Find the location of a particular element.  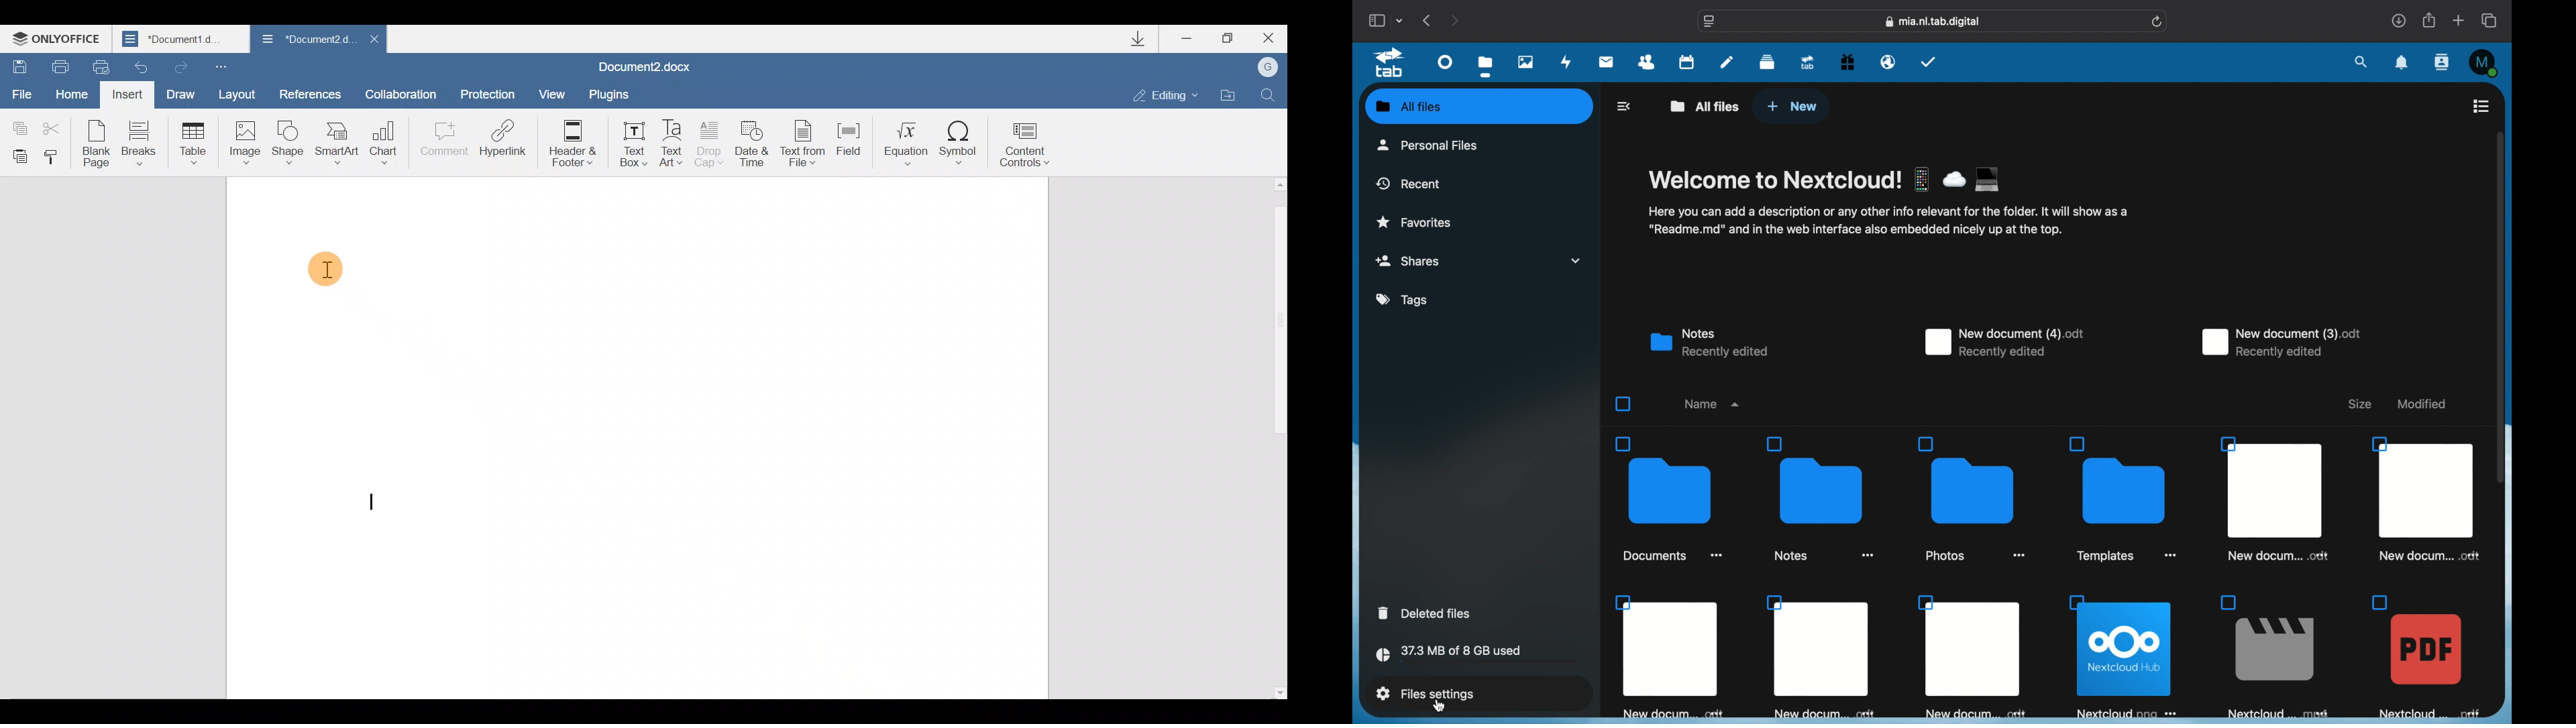

file is located at coordinates (1970, 656).